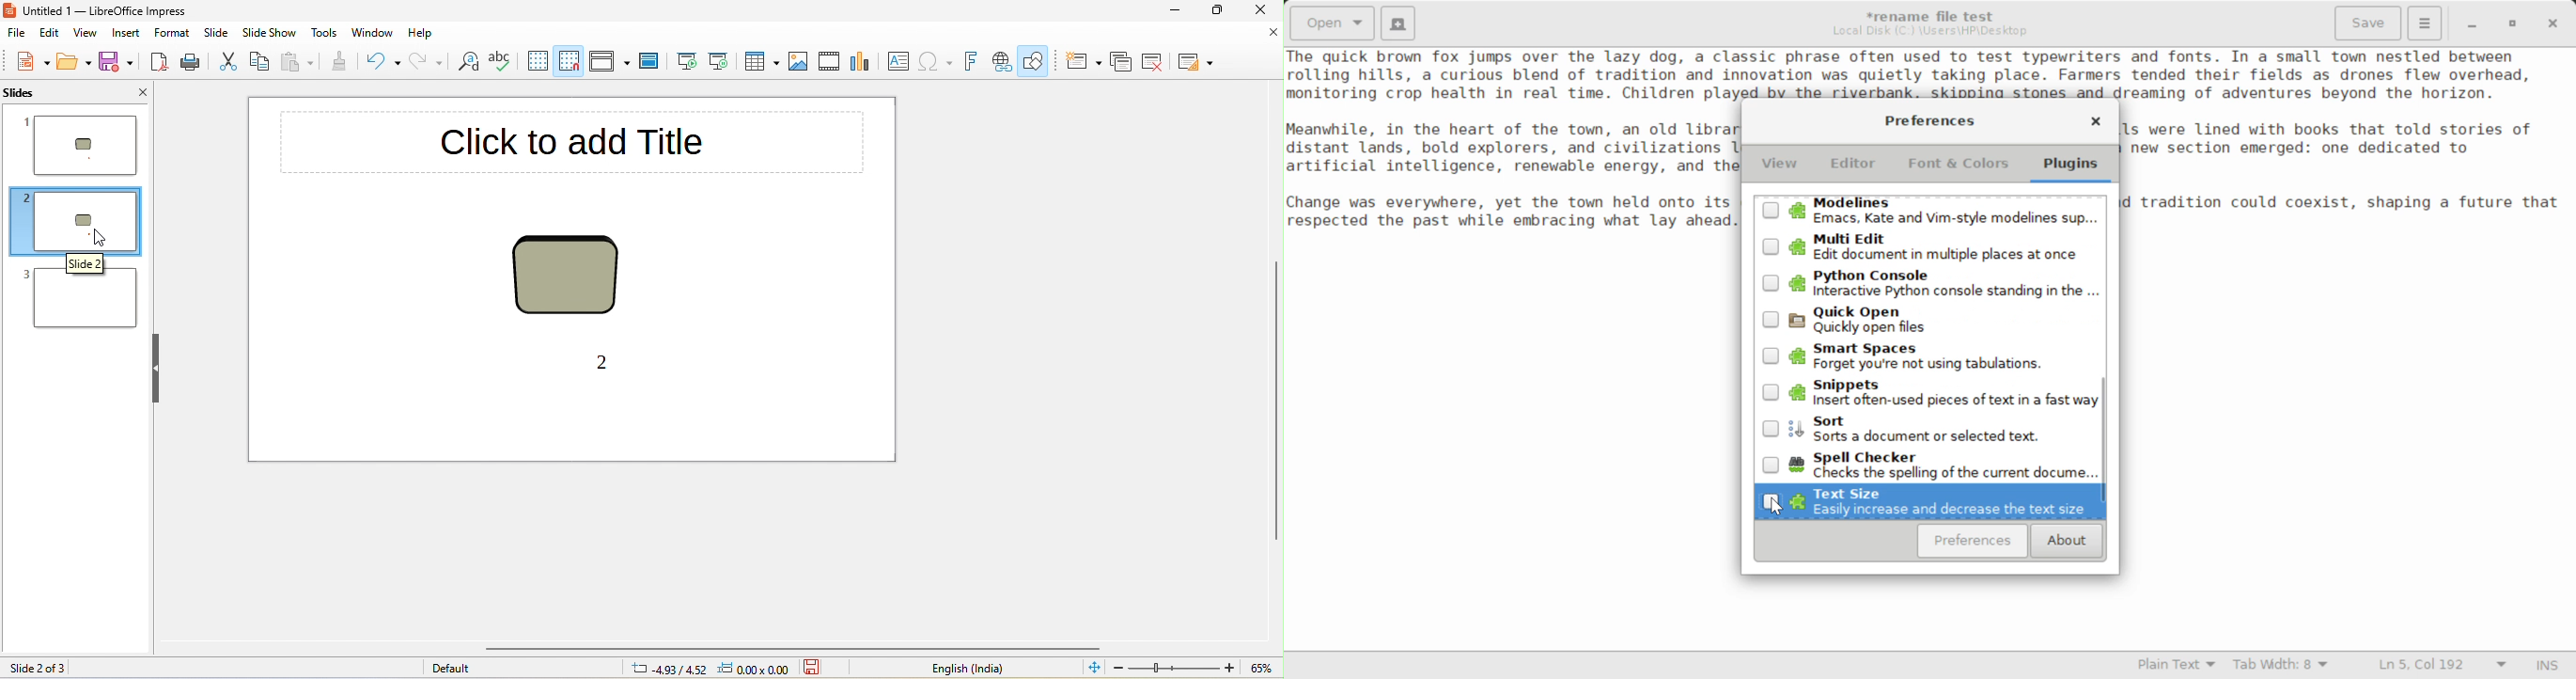 Image resolution: width=2576 pixels, height=700 pixels. Describe the element at coordinates (298, 65) in the screenshot. I see `paste` at that location.